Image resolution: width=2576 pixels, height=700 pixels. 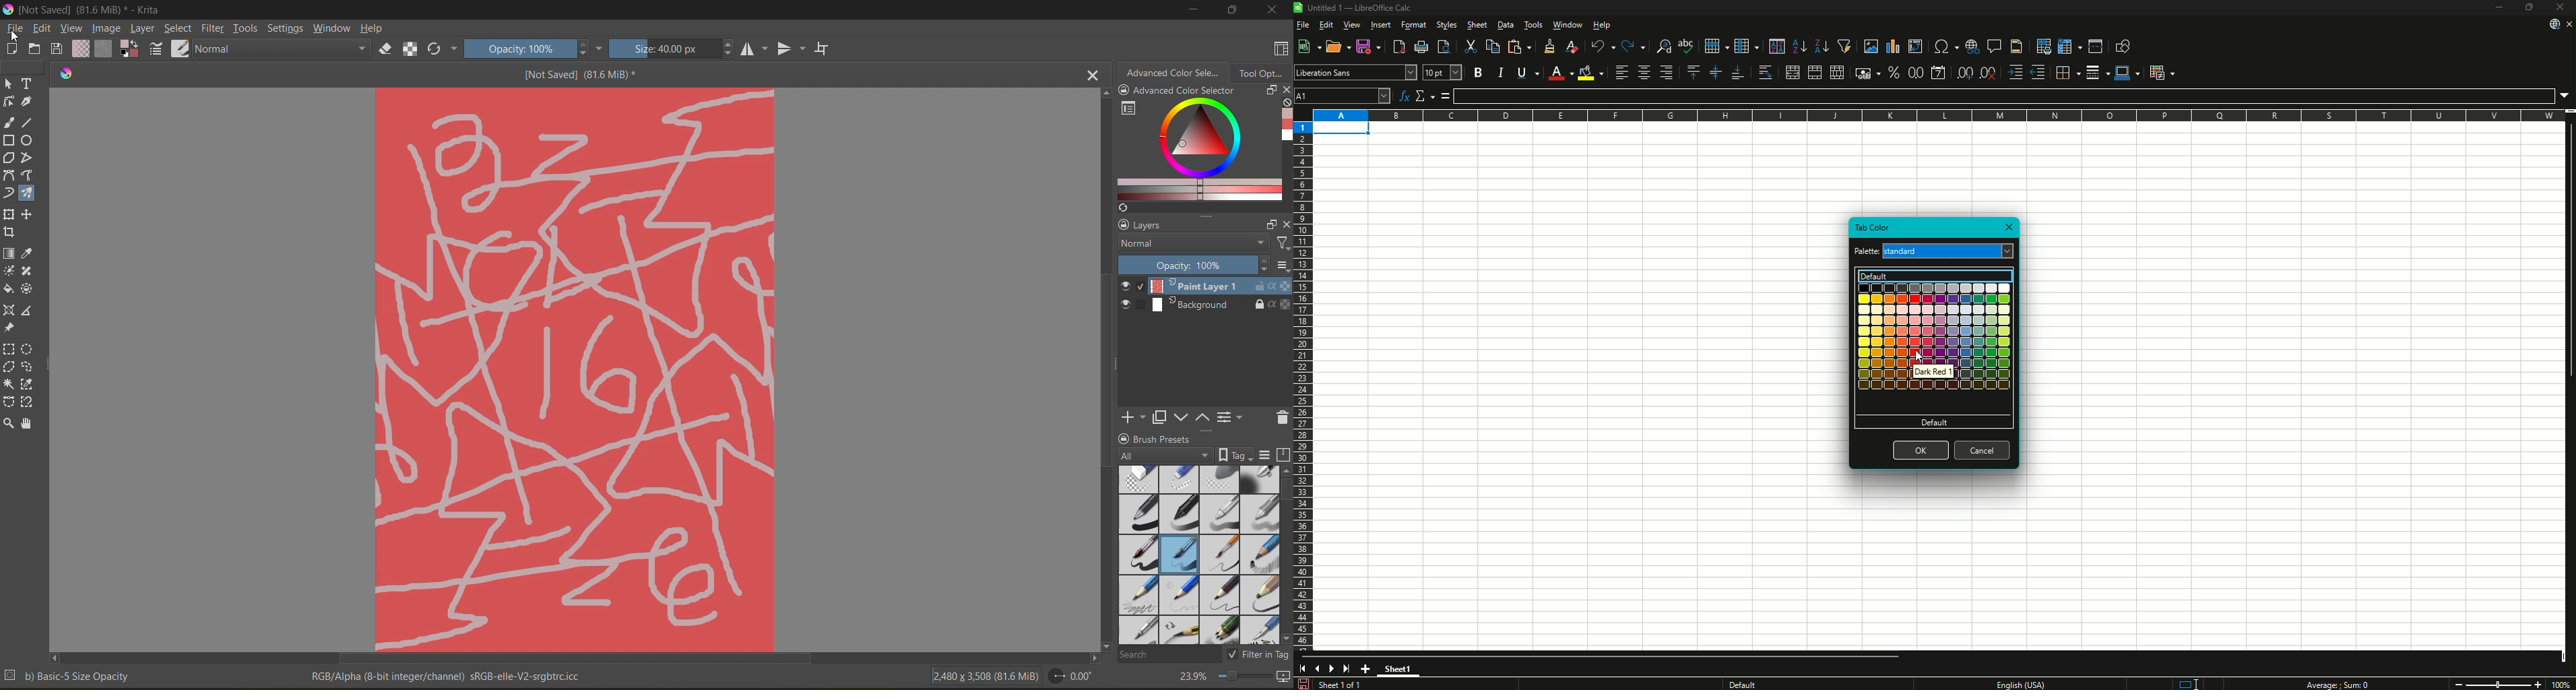 I want to click on Background Color, so click(x=1591, y=72).